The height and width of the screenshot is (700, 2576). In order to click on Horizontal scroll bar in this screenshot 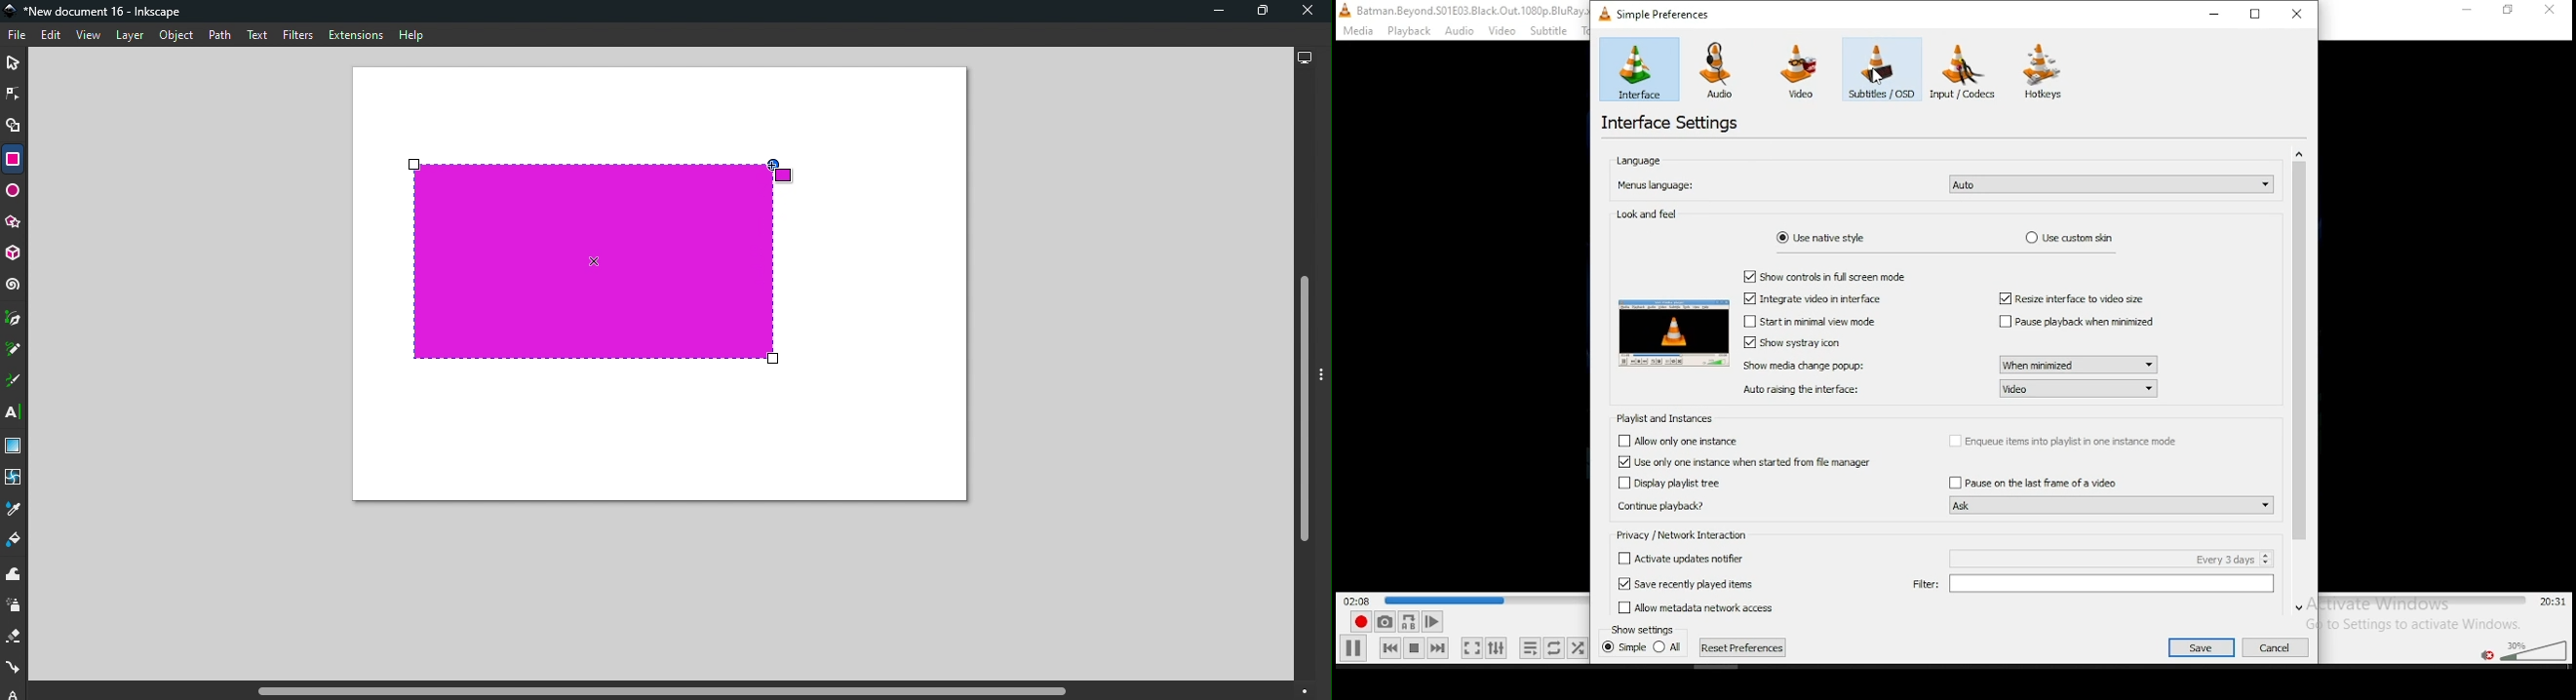, I will do `click(665, 691)`.